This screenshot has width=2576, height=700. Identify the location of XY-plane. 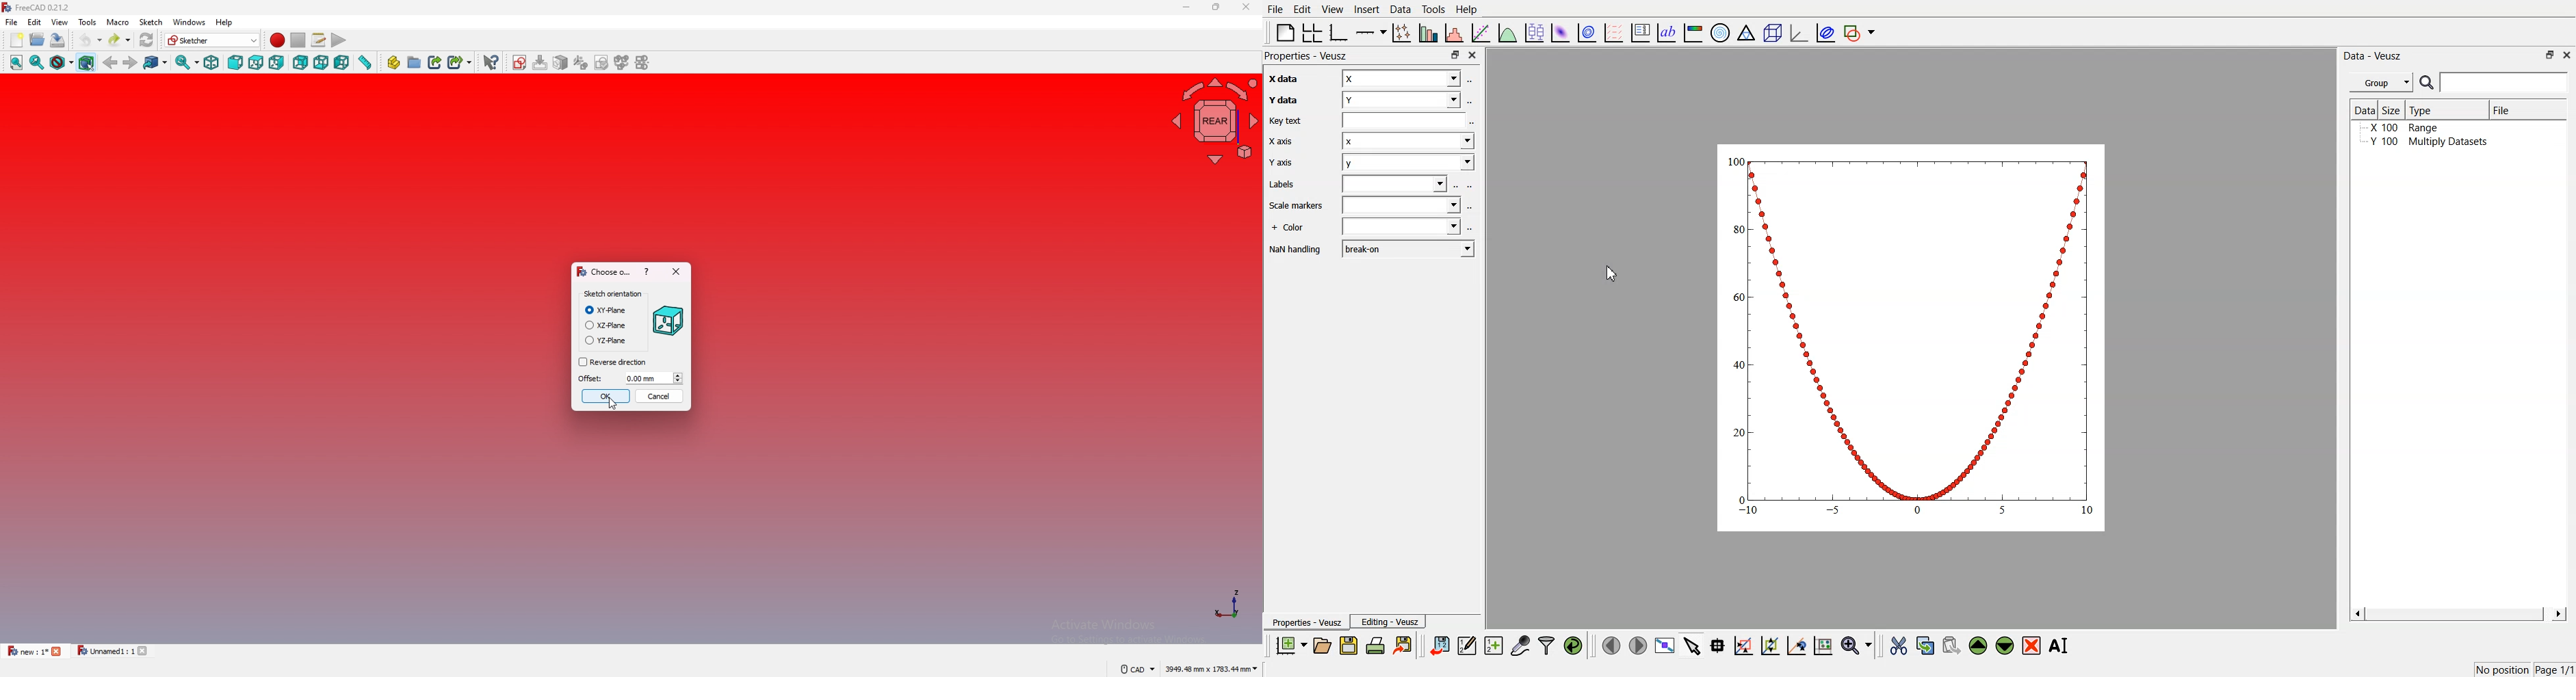
(607, 310).